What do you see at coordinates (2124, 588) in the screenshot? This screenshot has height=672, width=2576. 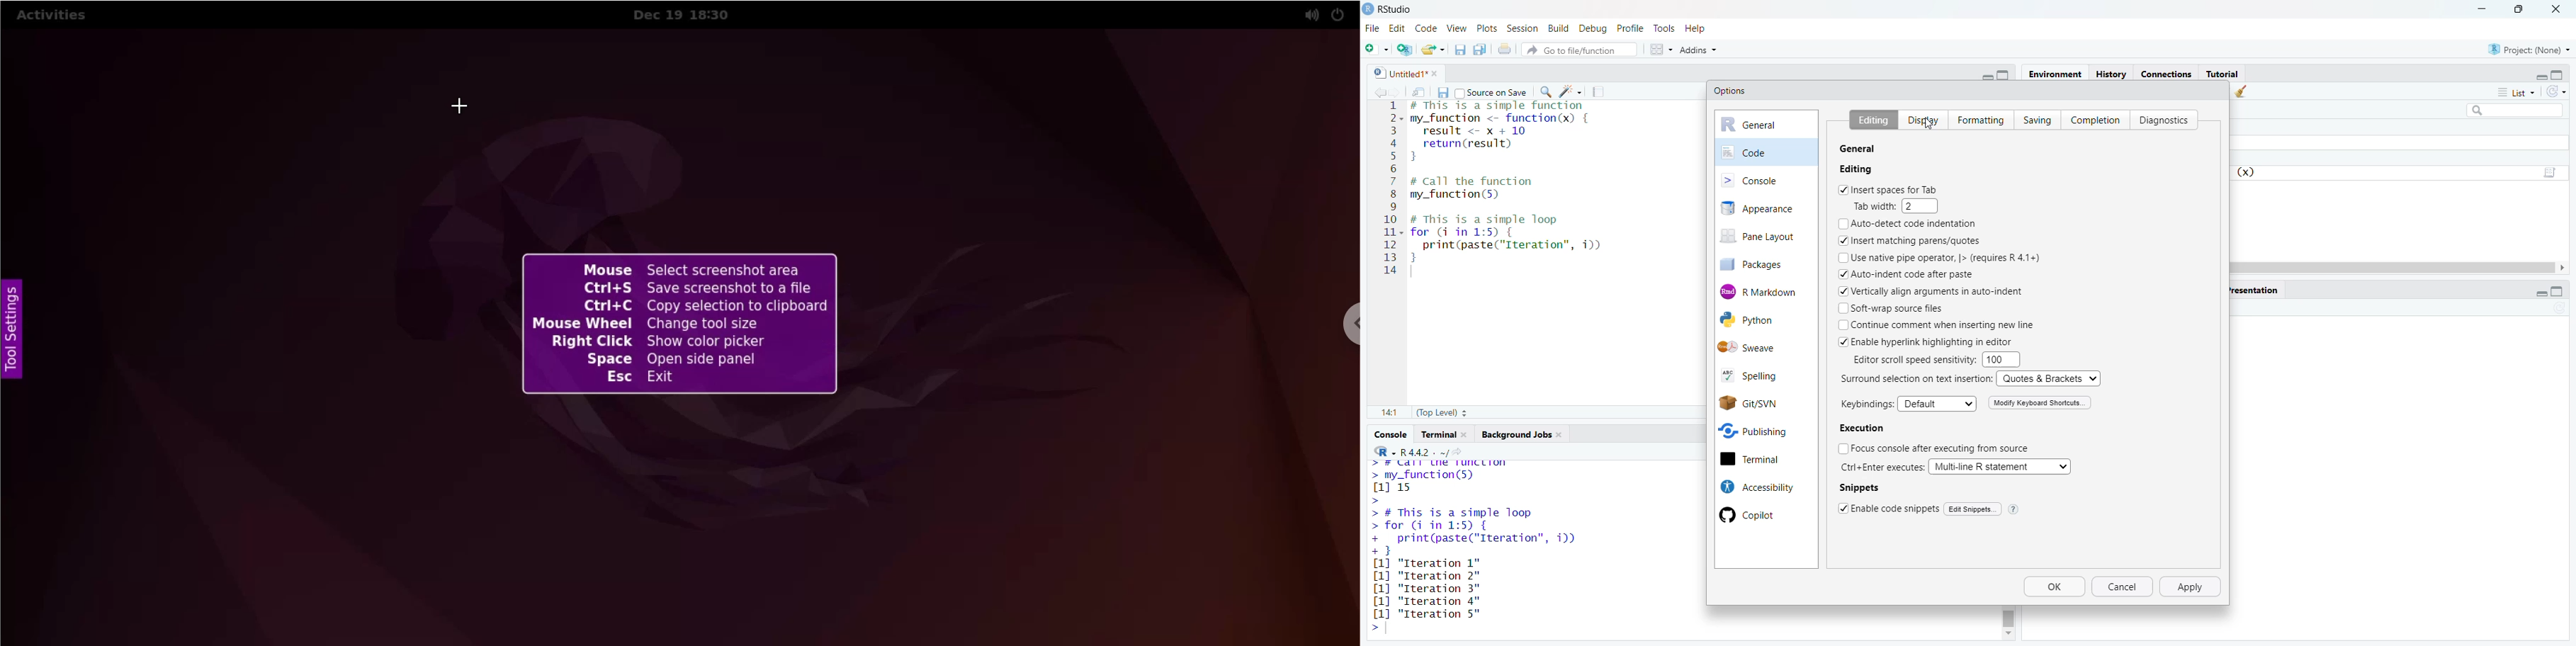 I see `cancel` at bounding box center [2124, 588].